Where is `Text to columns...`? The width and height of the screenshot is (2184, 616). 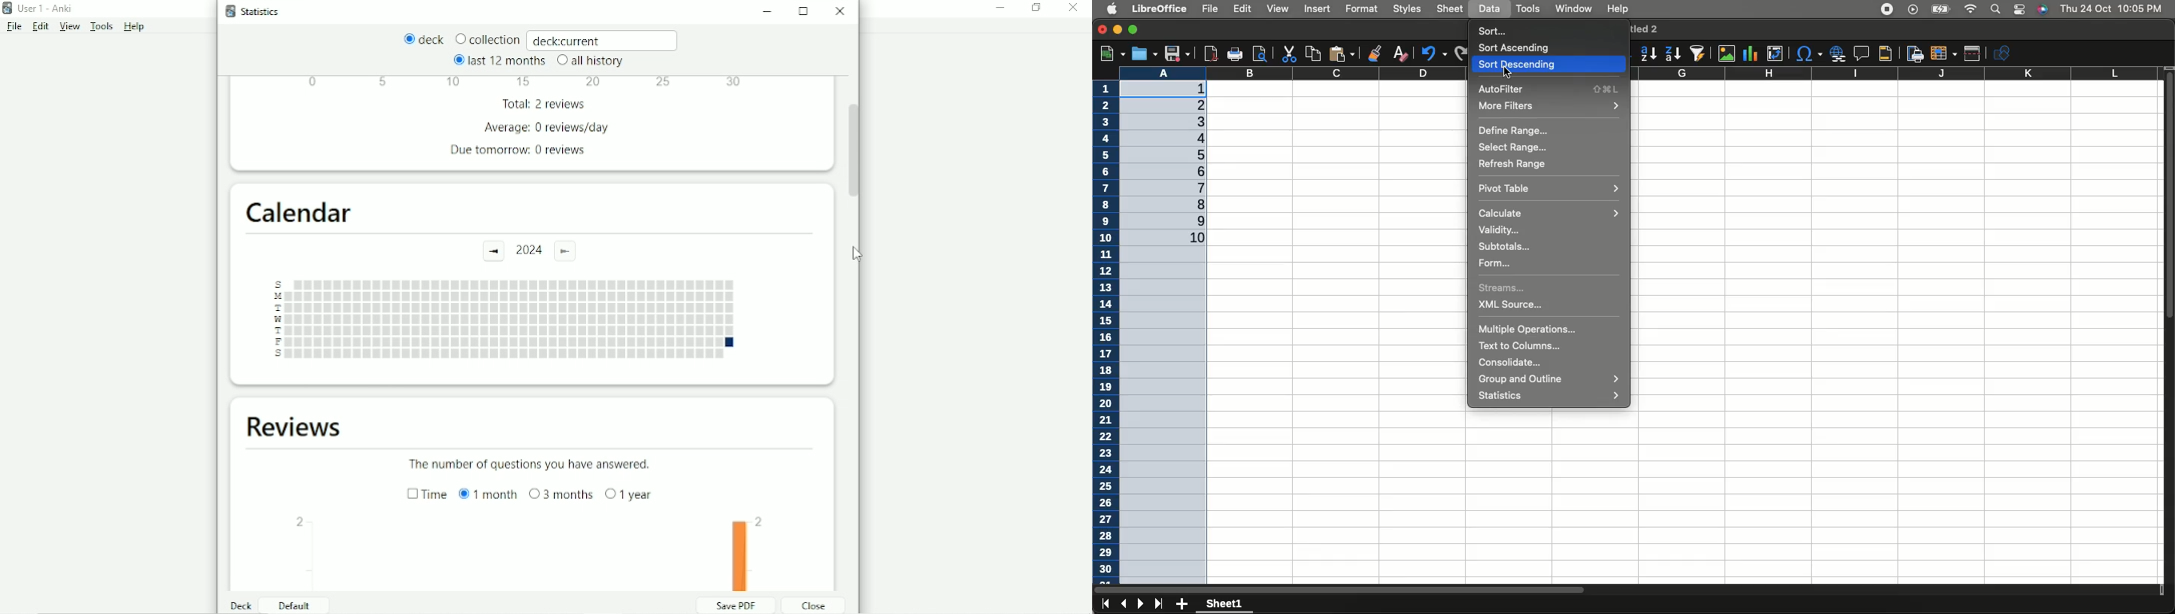 Text to columns... is located at coordinates (1517, 345).